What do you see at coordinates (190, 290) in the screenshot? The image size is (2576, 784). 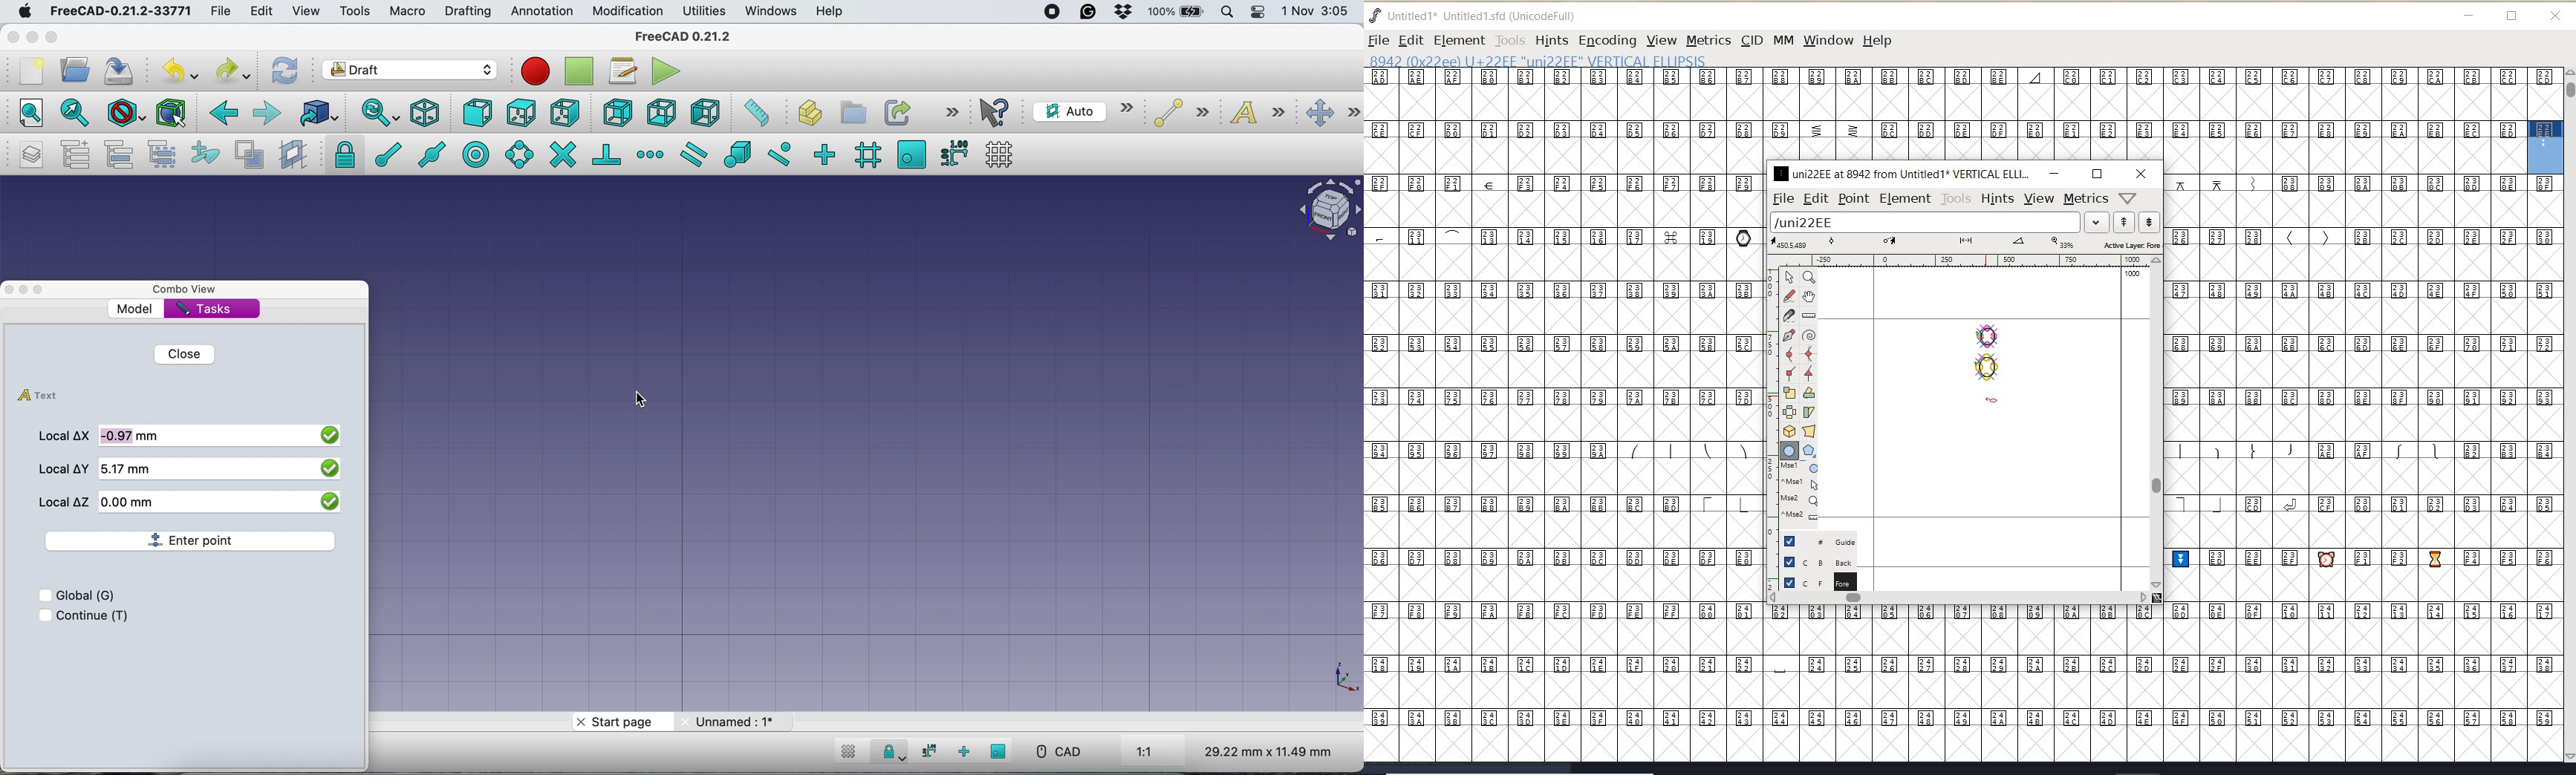 I see `combo view` at bounding box center [190, 290].